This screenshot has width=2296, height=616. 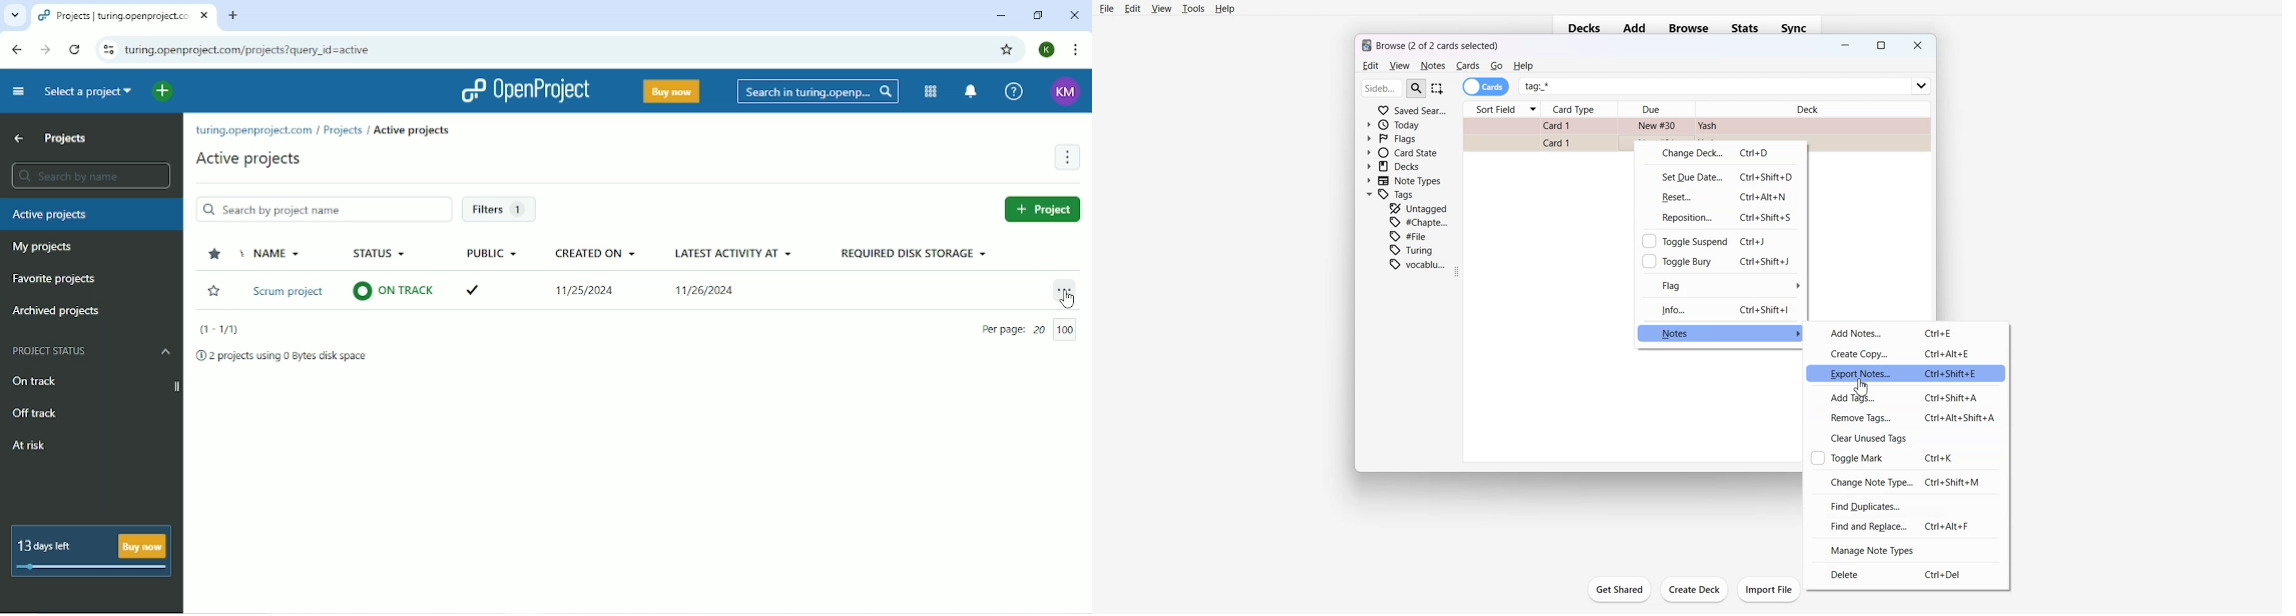 What do you see at coordinates (1133, 8) in the screenshot?
I see `Edit` at bounding box center [1133, 8].